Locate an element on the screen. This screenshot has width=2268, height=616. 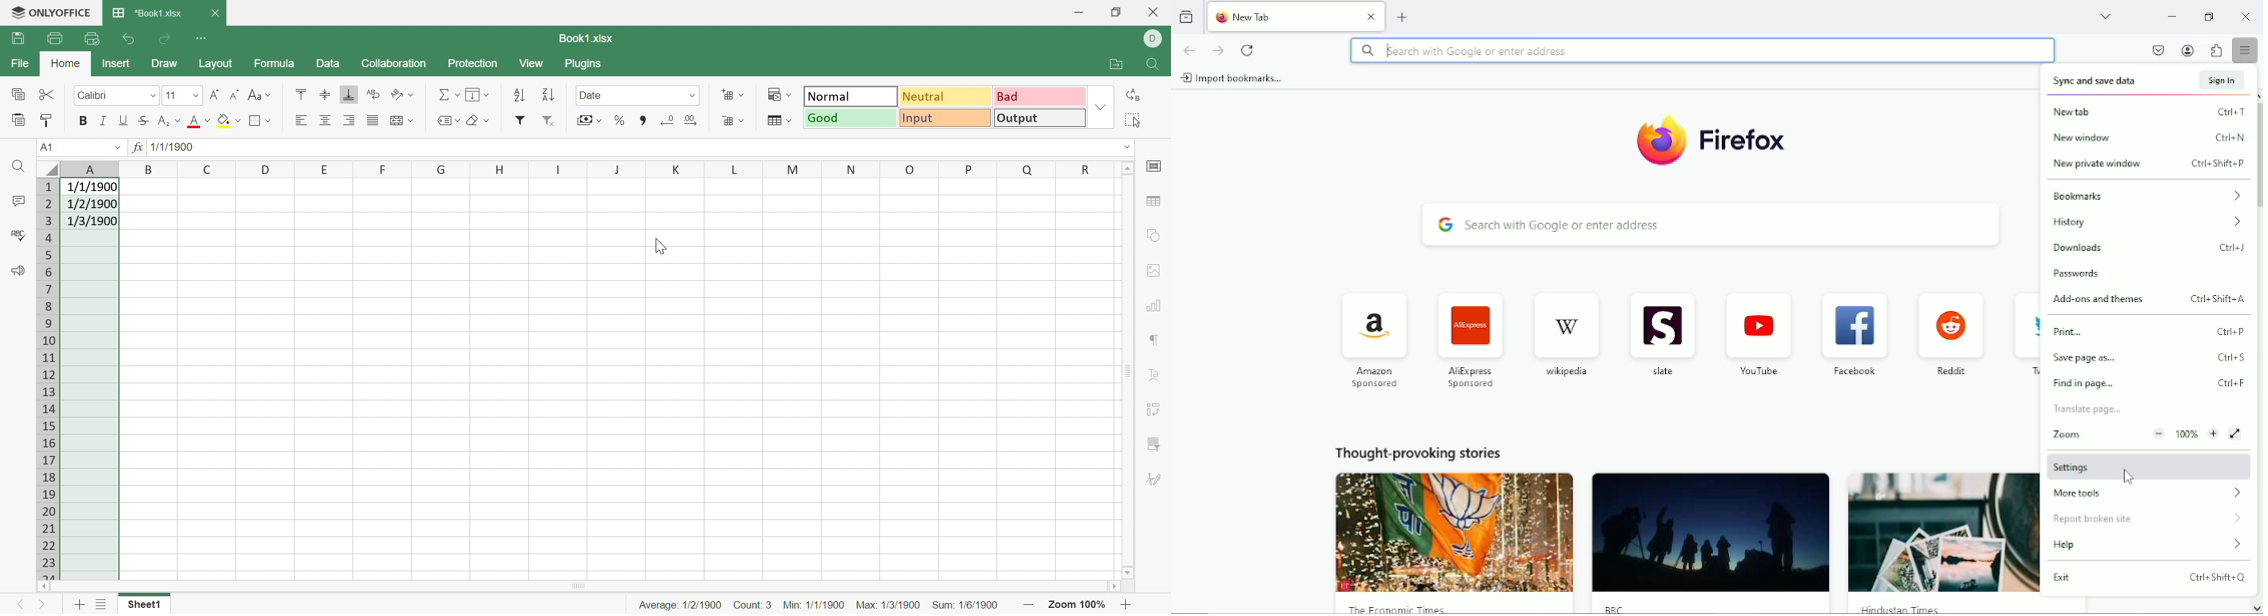
Scroll bar is located at coordinates (1130, 370).